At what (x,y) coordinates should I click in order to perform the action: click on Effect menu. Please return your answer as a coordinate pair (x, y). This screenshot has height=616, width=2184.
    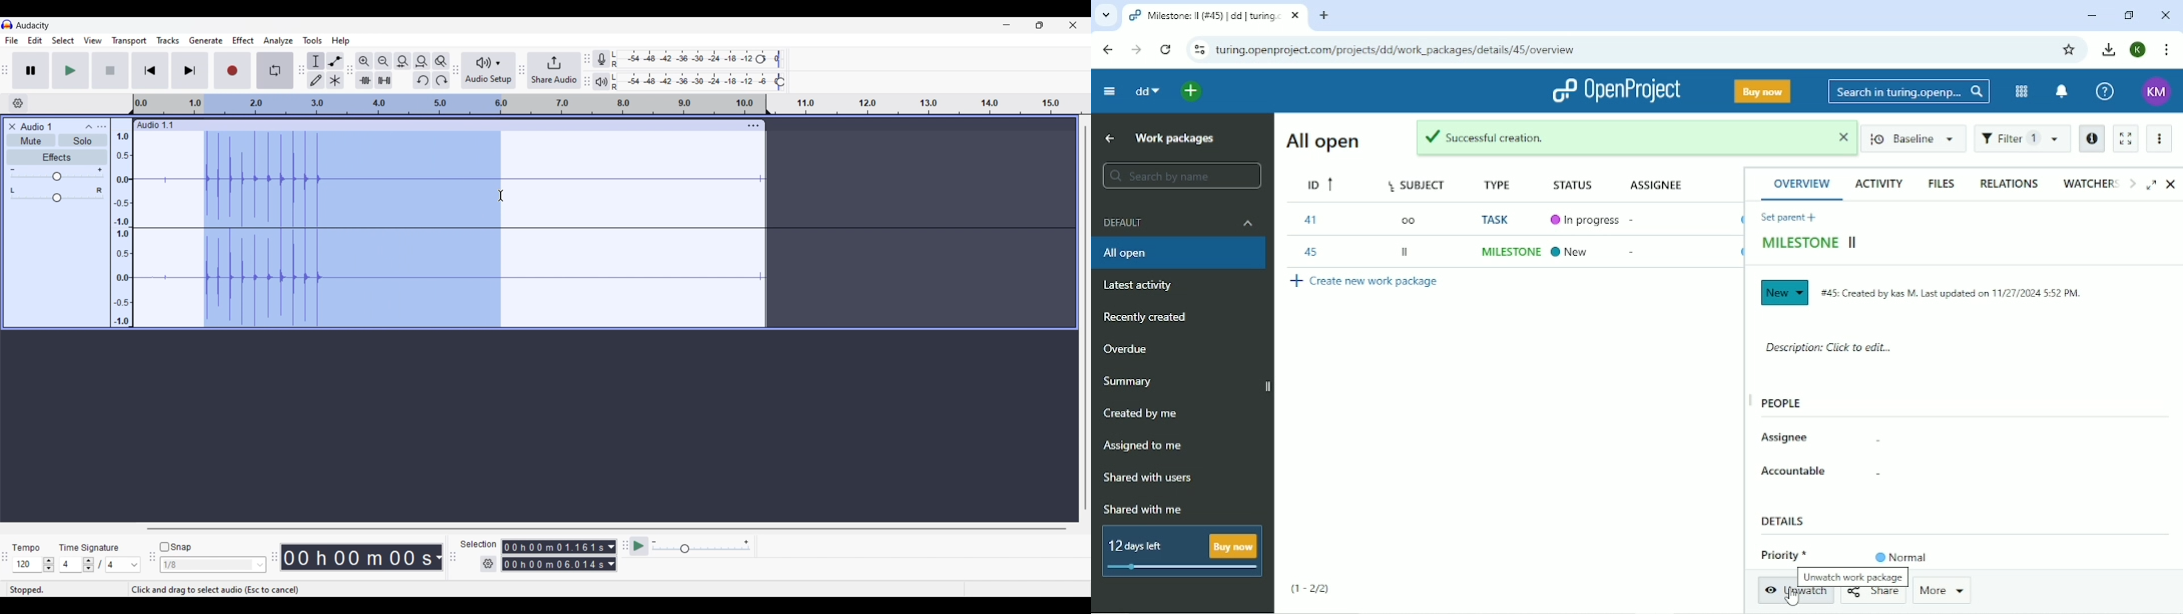
    Looking at the image, I should click on (243, 40).